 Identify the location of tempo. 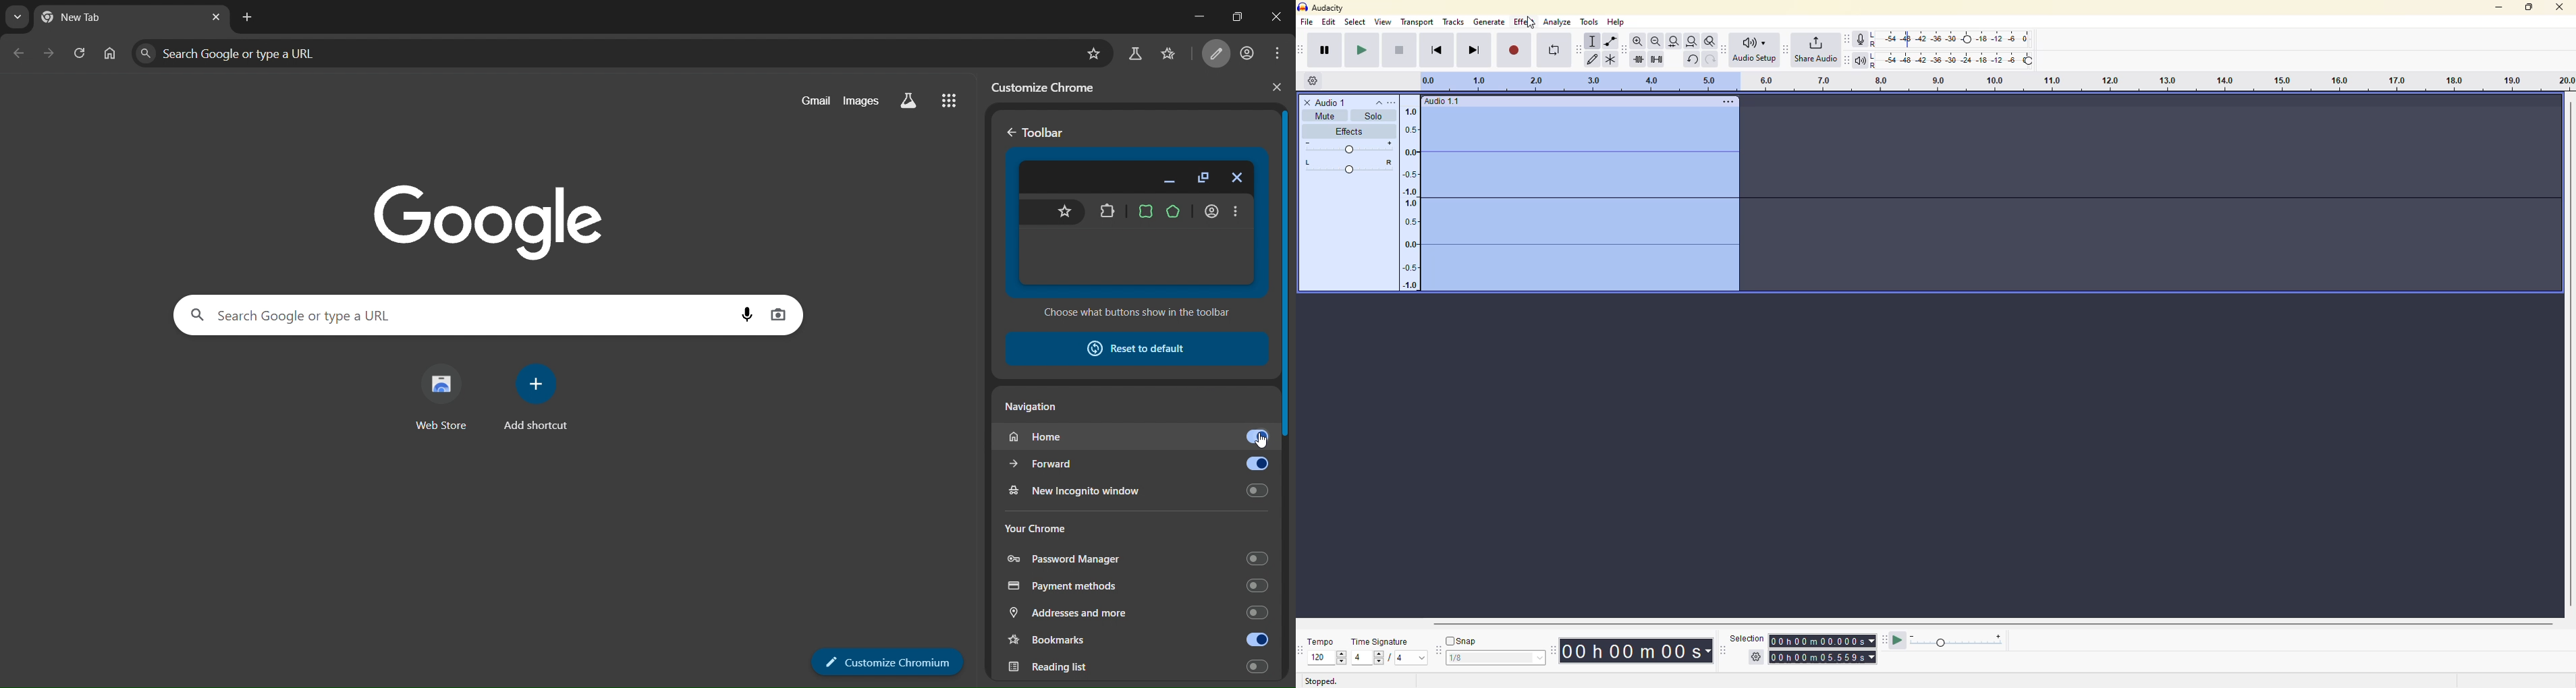
(1324, 641).